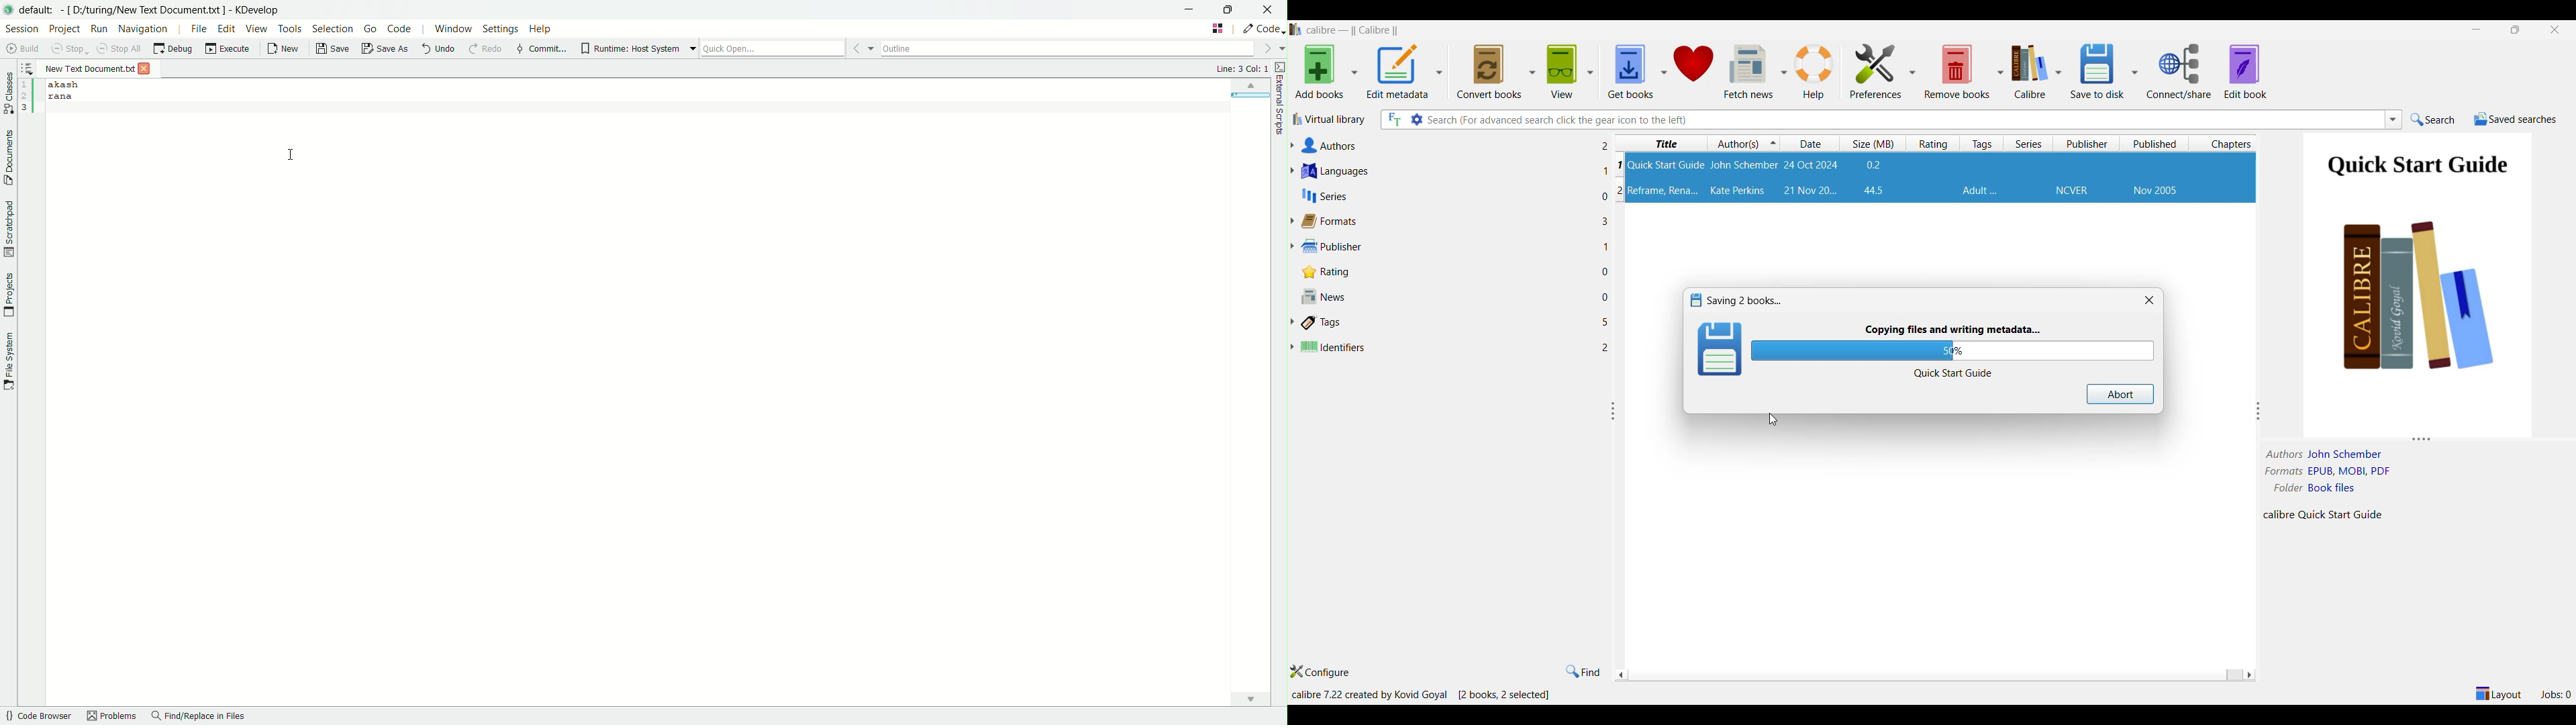 The image size is (2576, 728). Describe the element at coordinates (8, 296) in the screenshot. I see `toggle projects` at that location.